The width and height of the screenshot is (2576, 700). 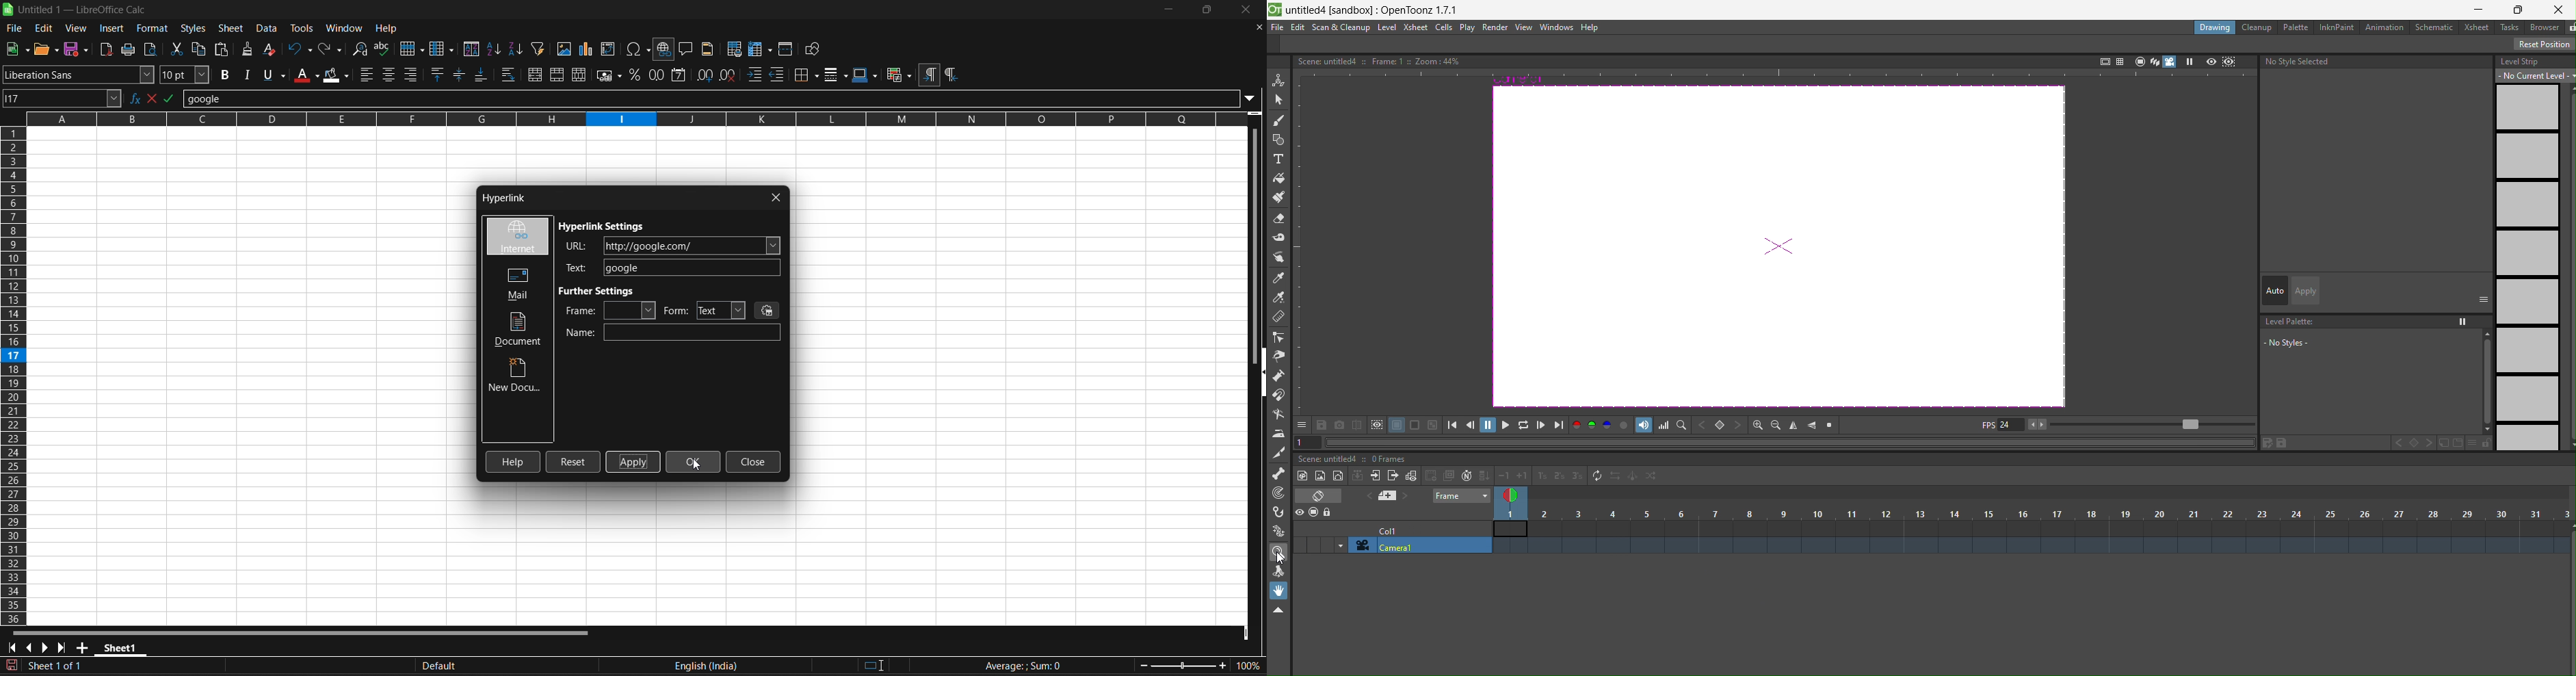 I want to click on help, so click(x=514, y=461).